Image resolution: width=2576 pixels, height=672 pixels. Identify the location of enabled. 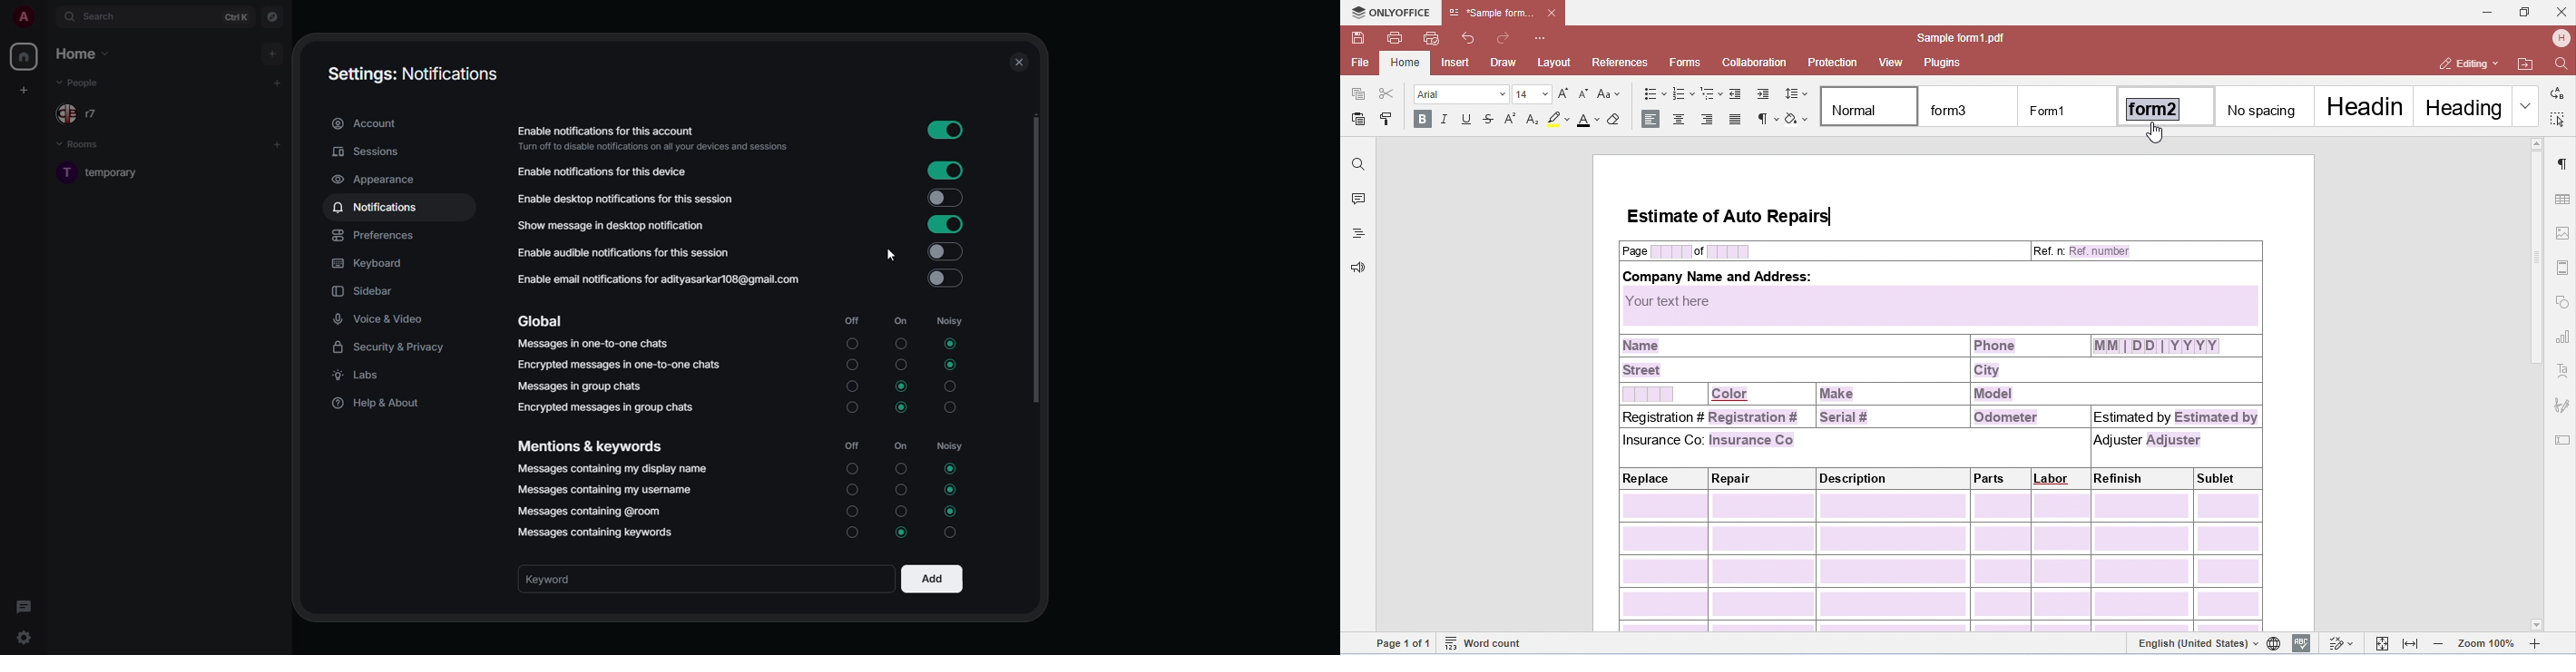
(947, 198).